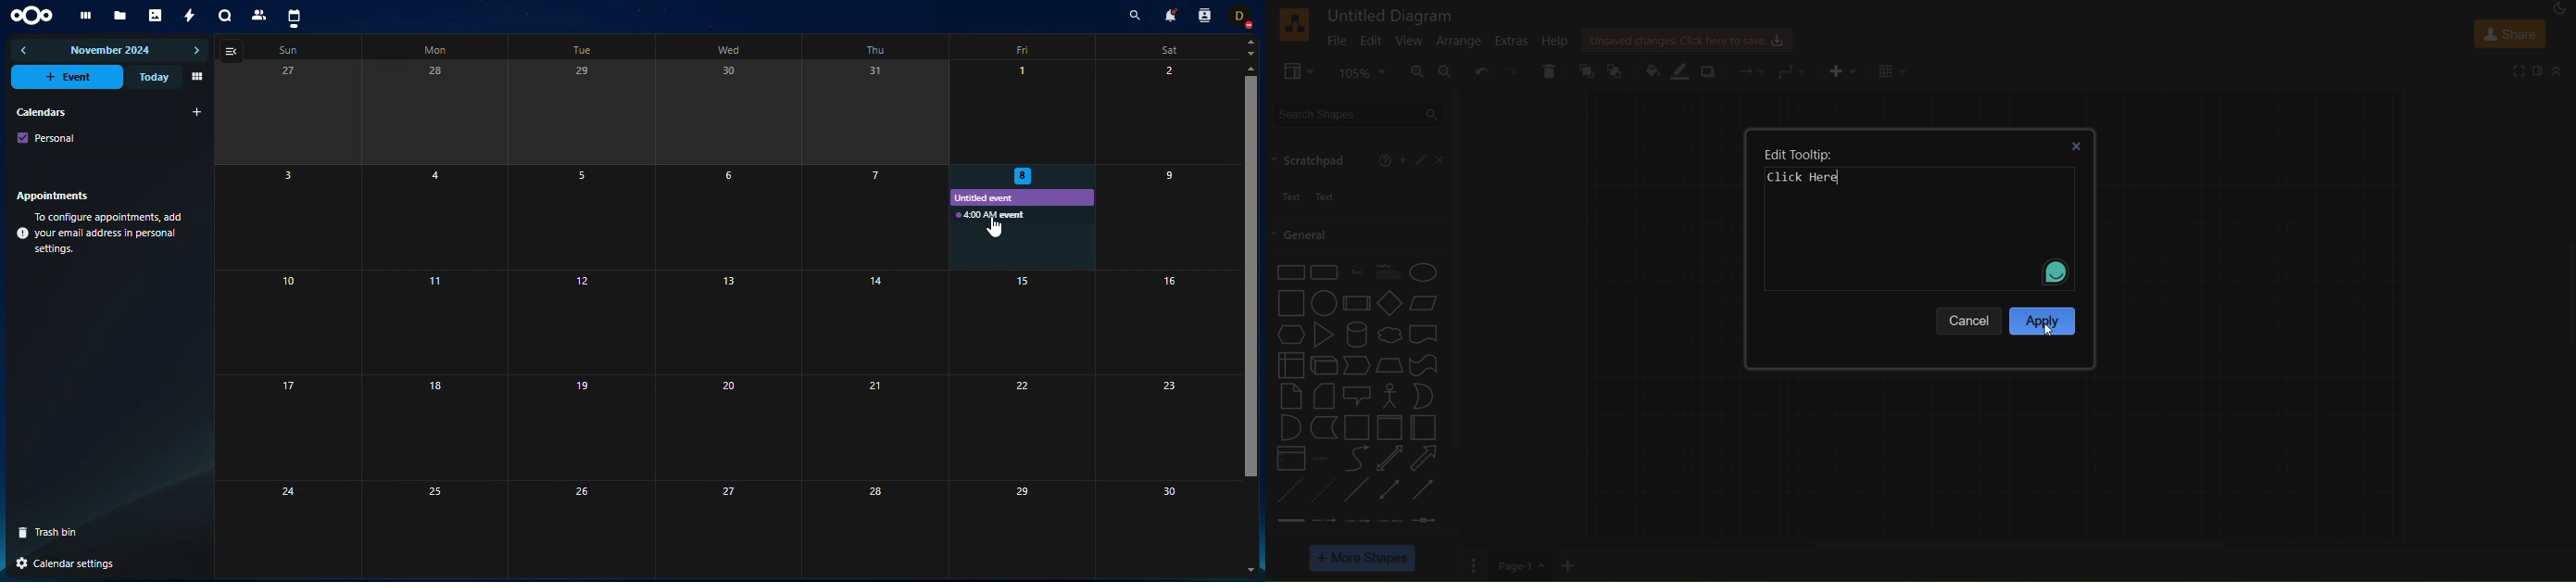 This screenshot has width=2576, height=588. What do you see at coordinates (260, 15) in the screenshot?
I see `contact` at bounding box center [260, 15].